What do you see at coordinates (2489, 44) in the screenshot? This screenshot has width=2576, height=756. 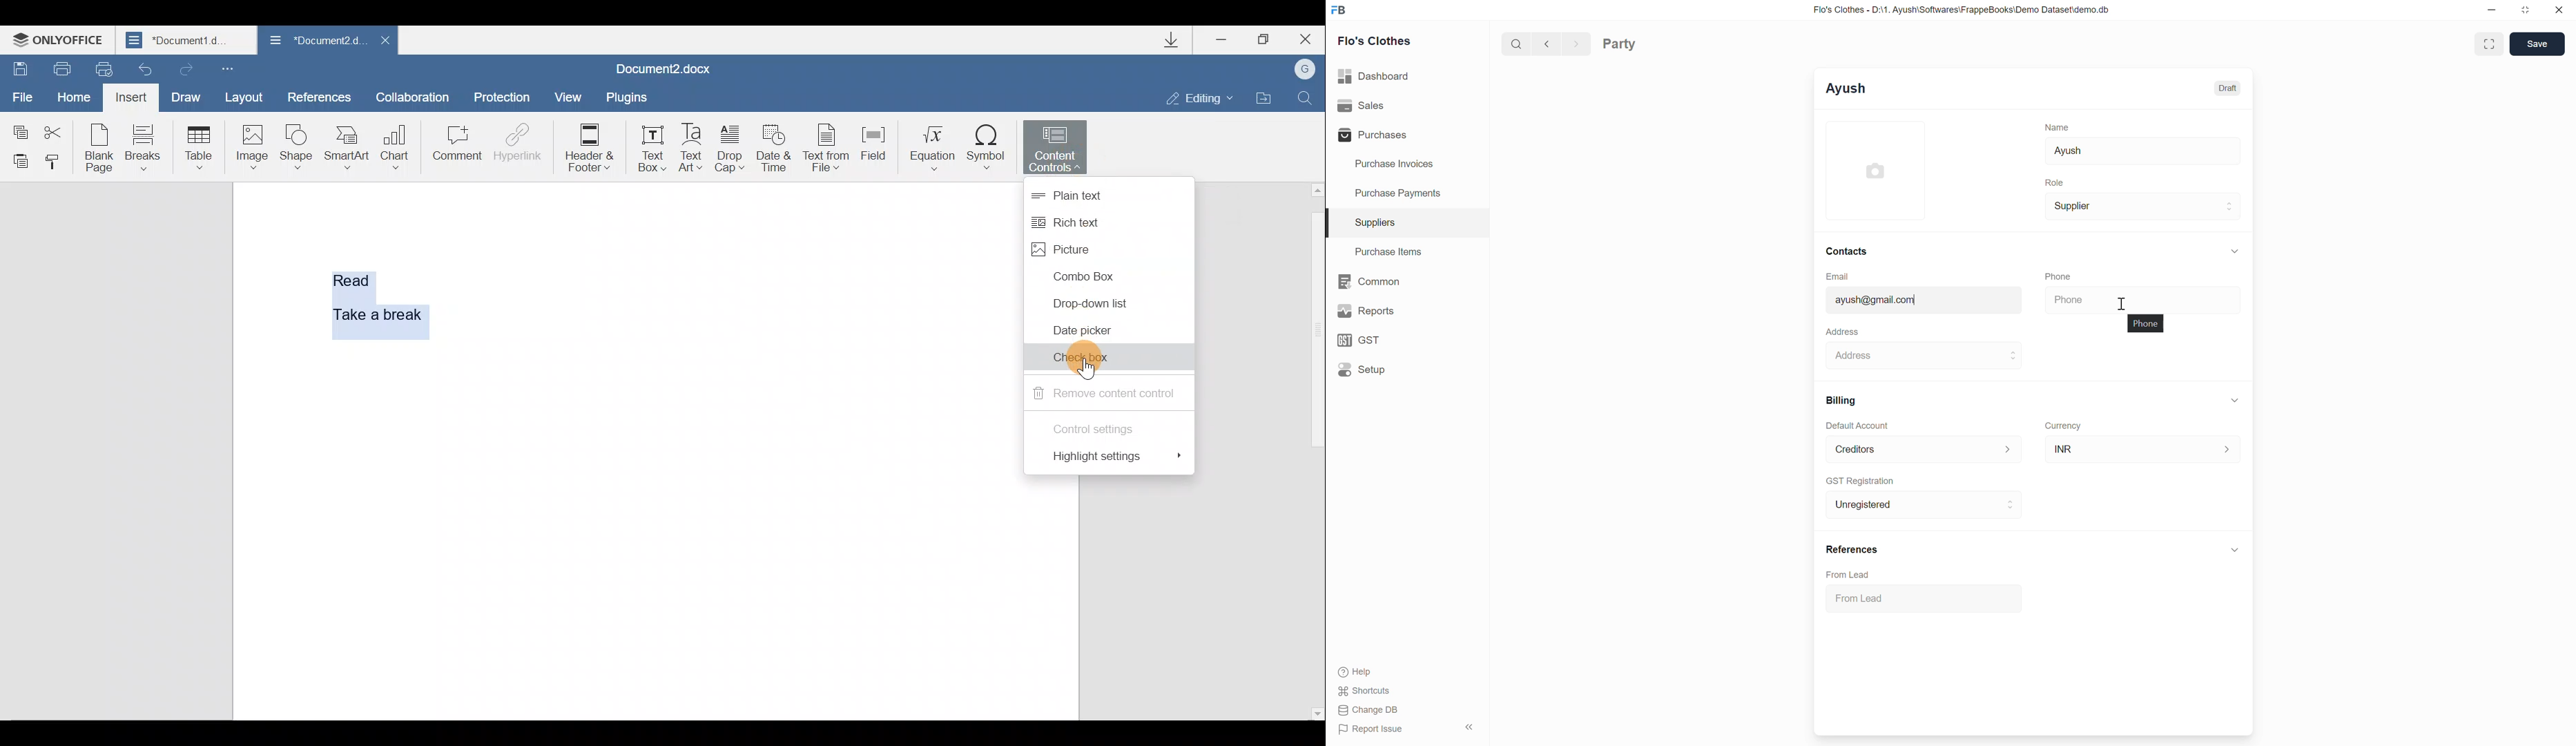 I see `Toggle between form and full width` at bounding box center [2489, 44].